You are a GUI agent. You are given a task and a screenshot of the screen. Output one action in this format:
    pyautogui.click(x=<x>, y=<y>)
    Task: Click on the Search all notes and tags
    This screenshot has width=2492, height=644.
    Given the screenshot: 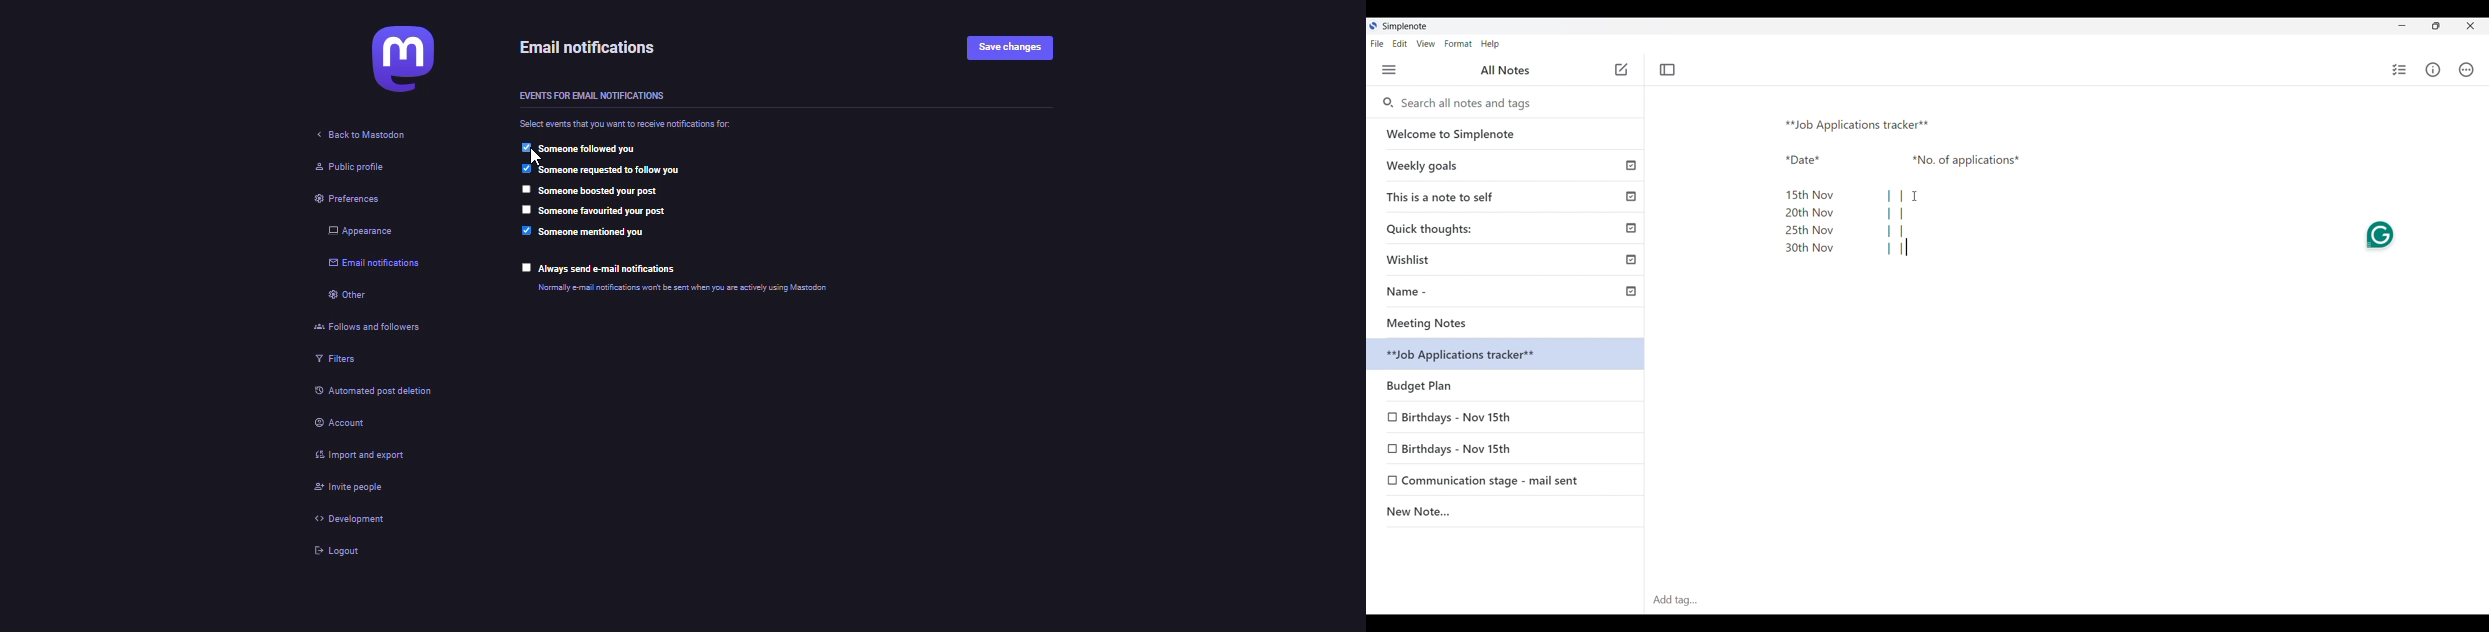 What is the action you would take?
    pyautogui.click(x=1470, y=103)
    